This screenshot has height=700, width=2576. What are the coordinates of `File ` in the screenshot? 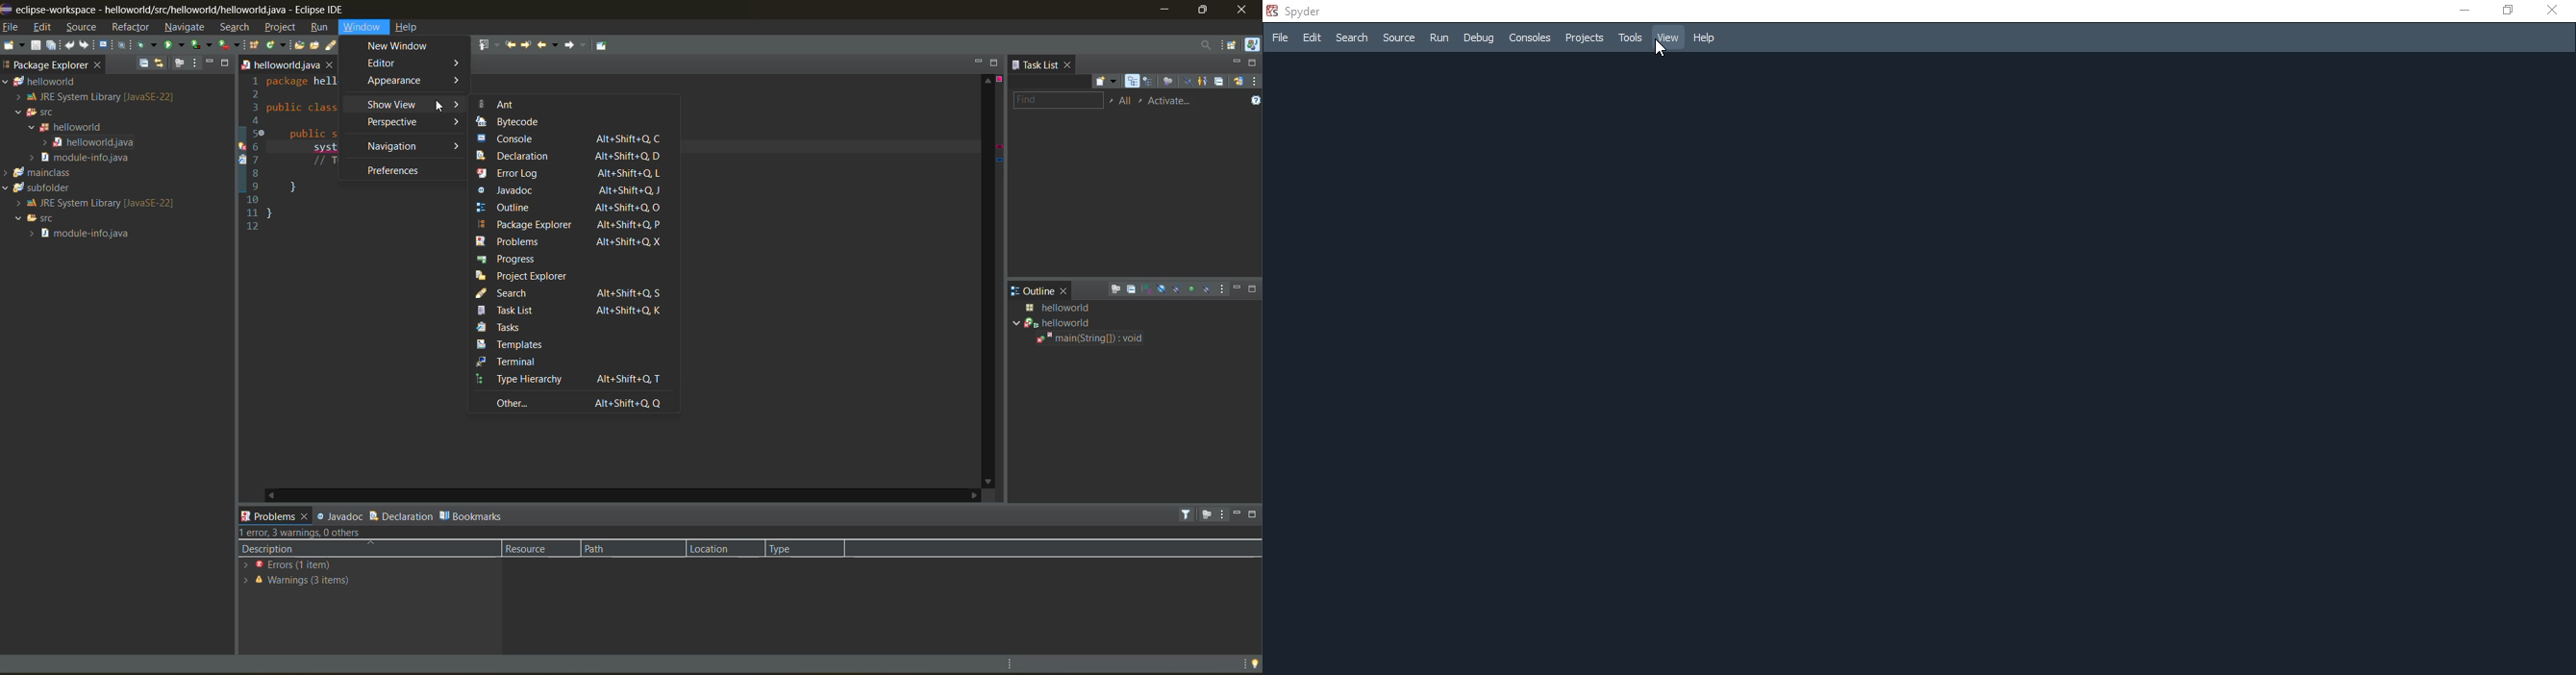 It's located at (1279, 38).